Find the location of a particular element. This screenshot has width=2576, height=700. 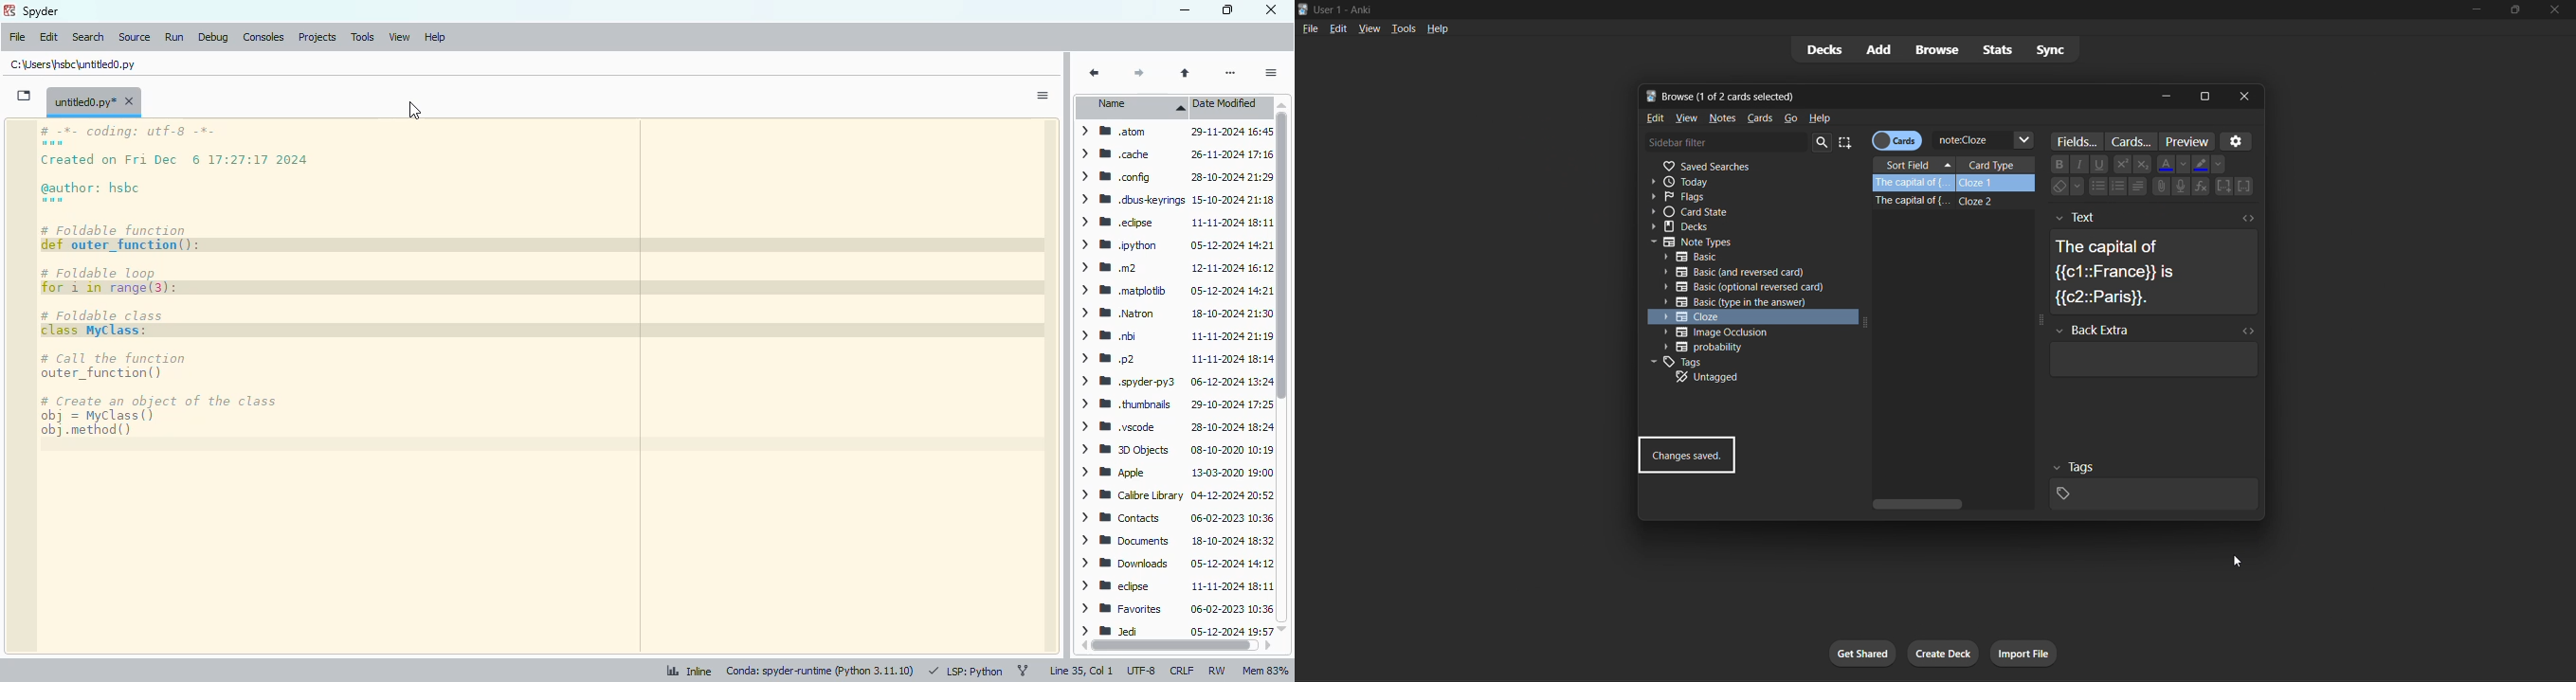

go is located at coordinates (1794, 119).